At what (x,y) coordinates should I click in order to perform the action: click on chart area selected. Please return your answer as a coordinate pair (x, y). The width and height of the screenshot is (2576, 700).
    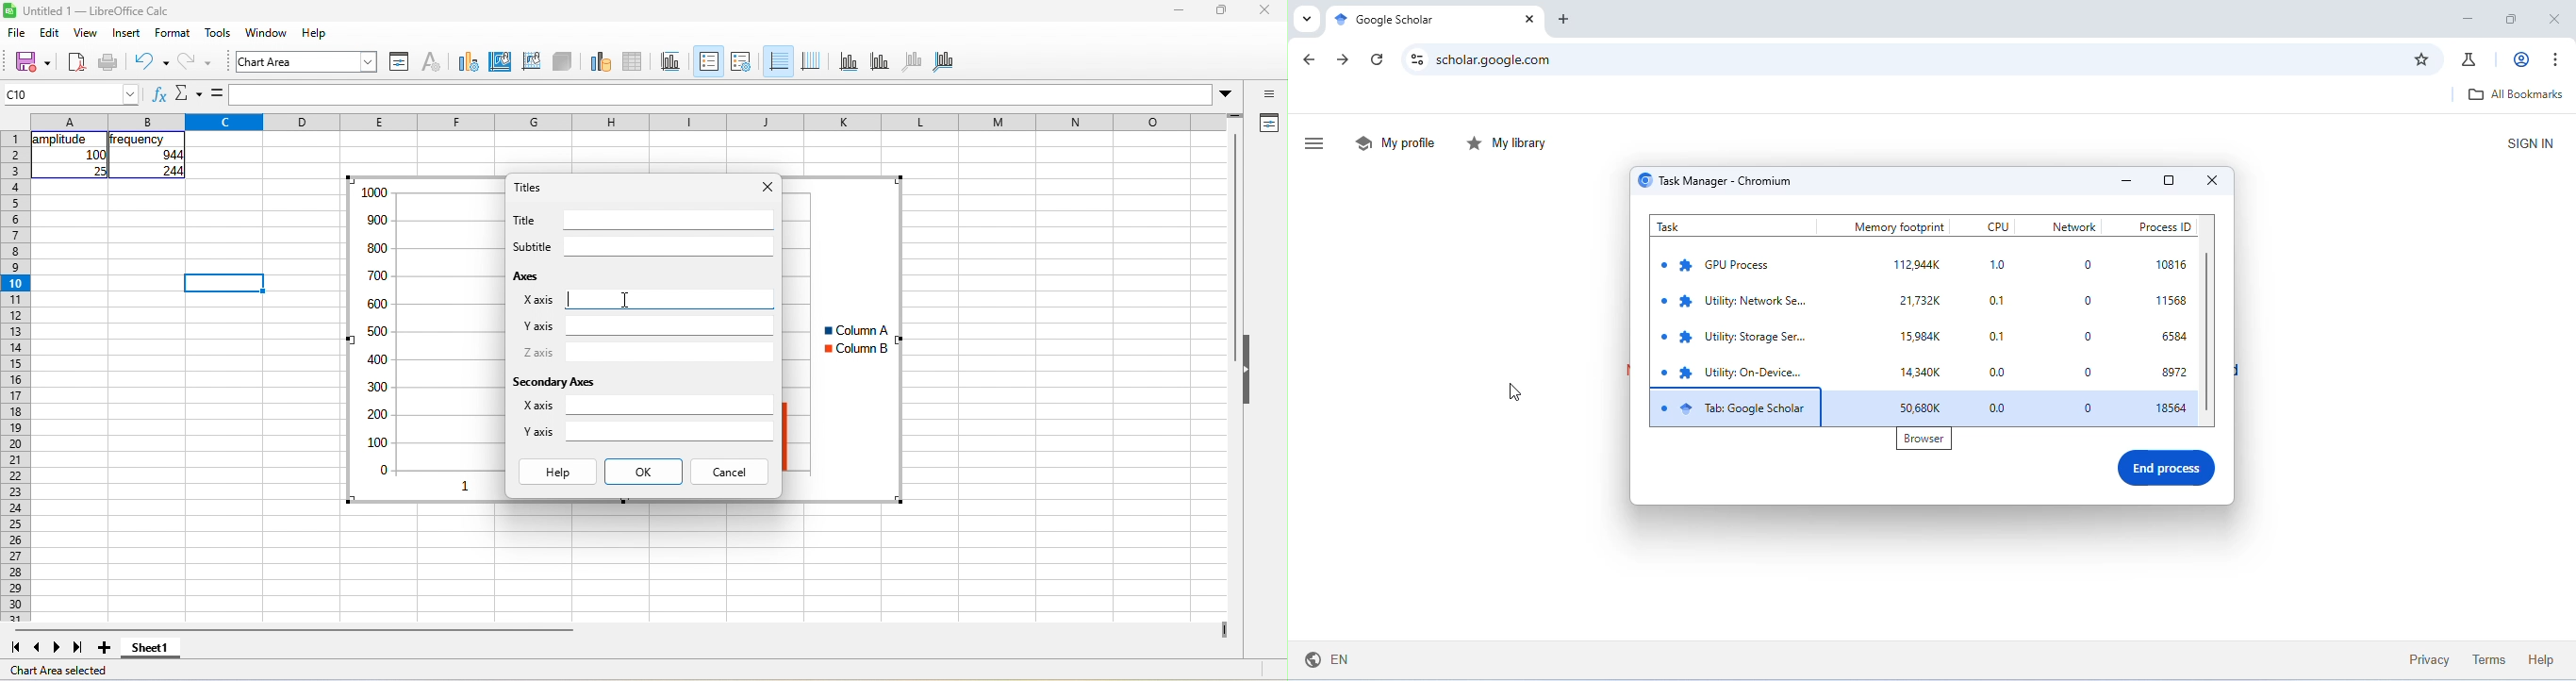
    Looking at the image, I should click on (58, 671).